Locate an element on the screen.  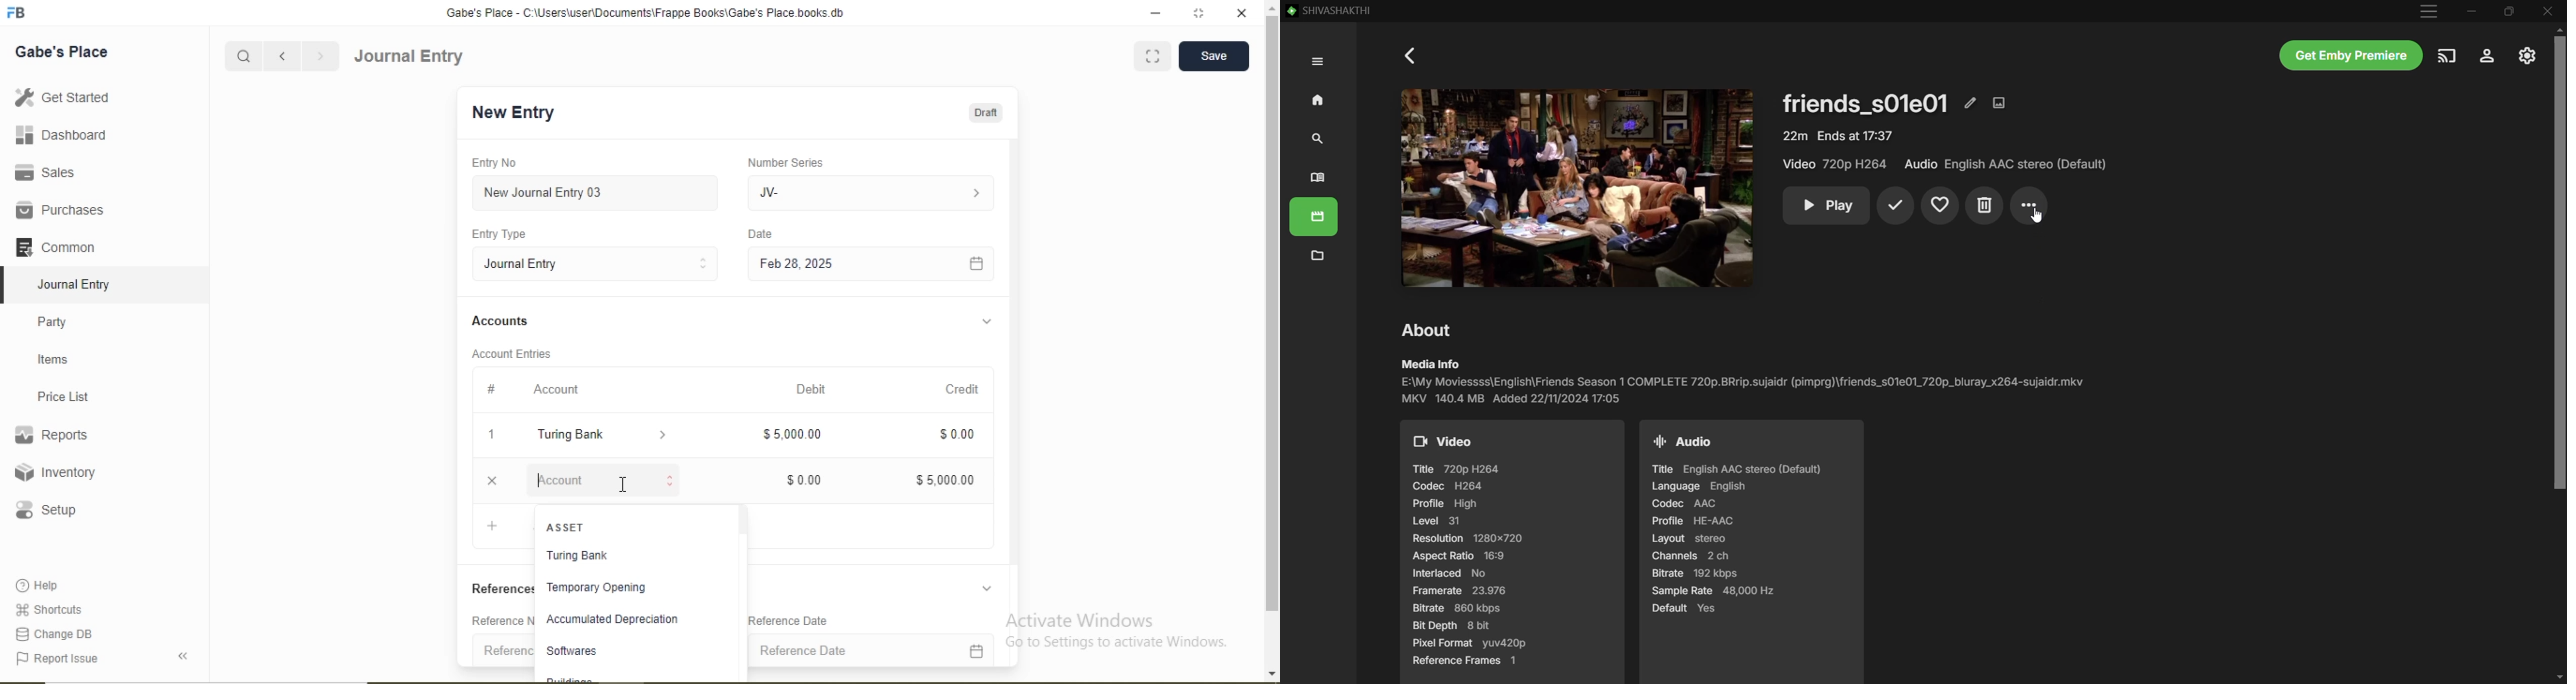
Journal Entry is located at coordinates (76, 285).